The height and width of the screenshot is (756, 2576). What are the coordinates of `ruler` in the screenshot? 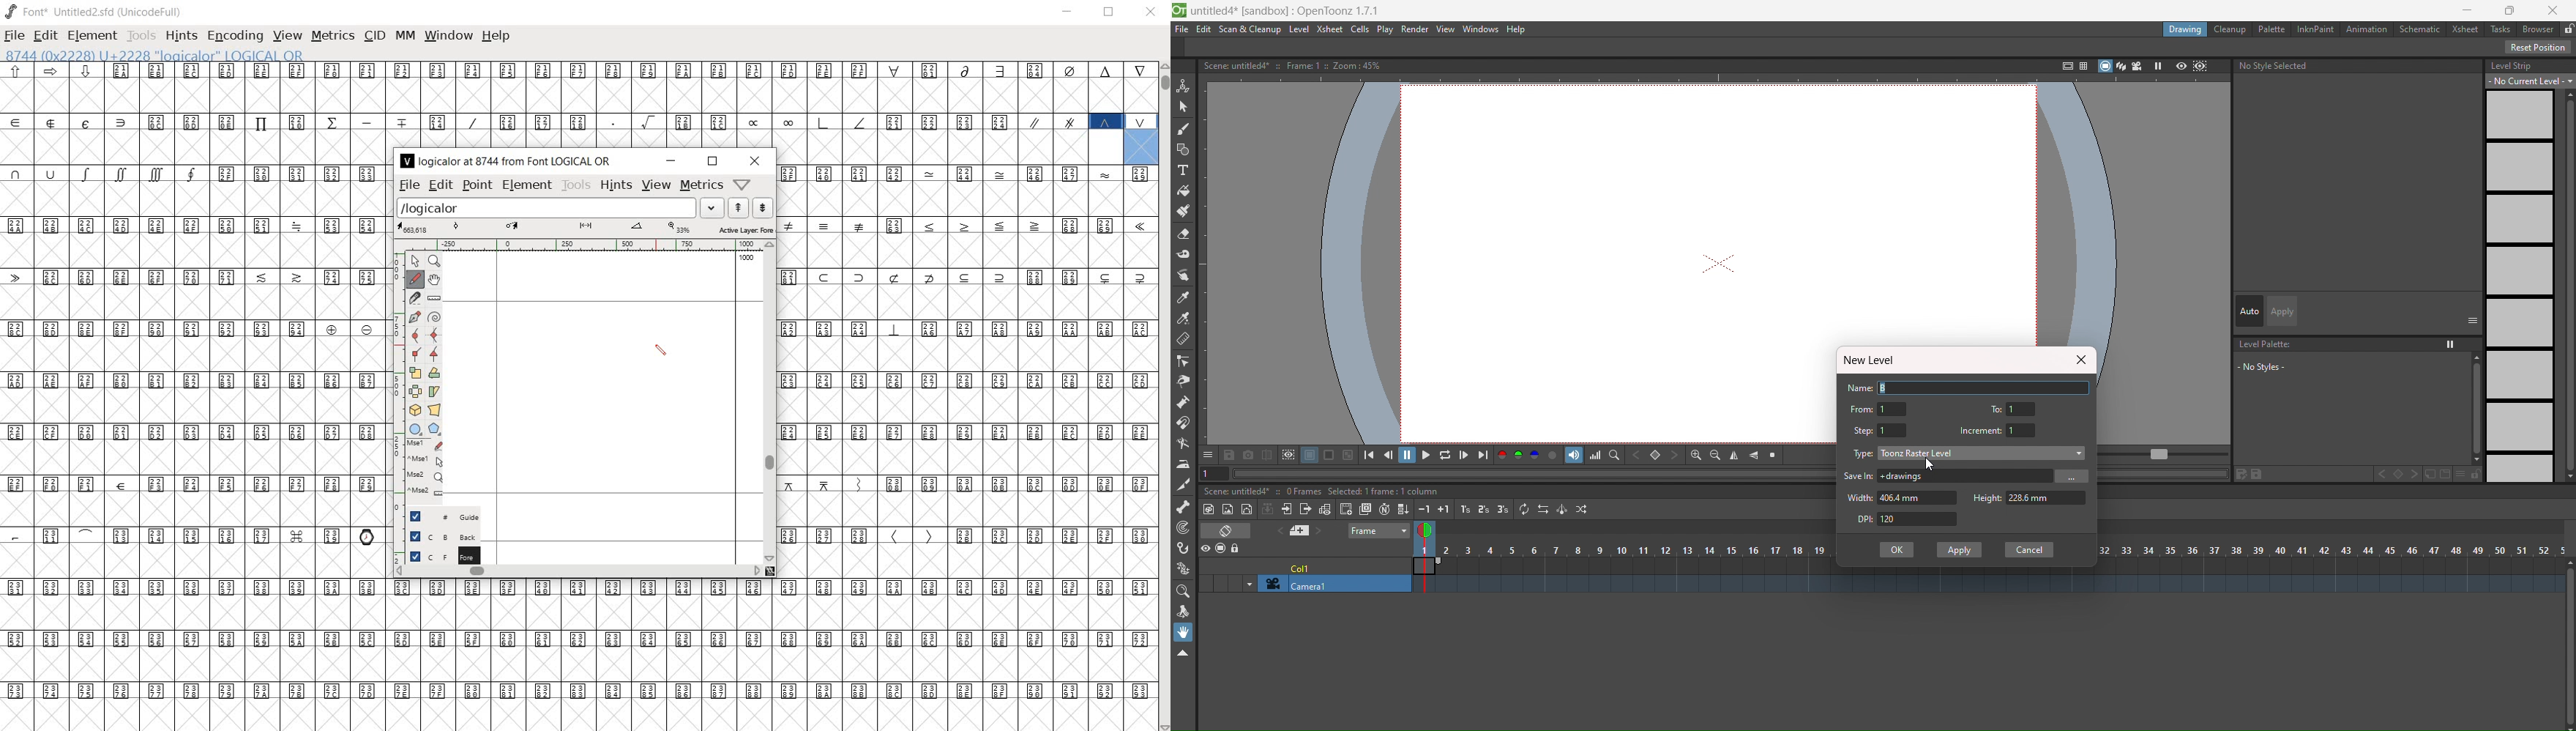 It's located at (581, 246).